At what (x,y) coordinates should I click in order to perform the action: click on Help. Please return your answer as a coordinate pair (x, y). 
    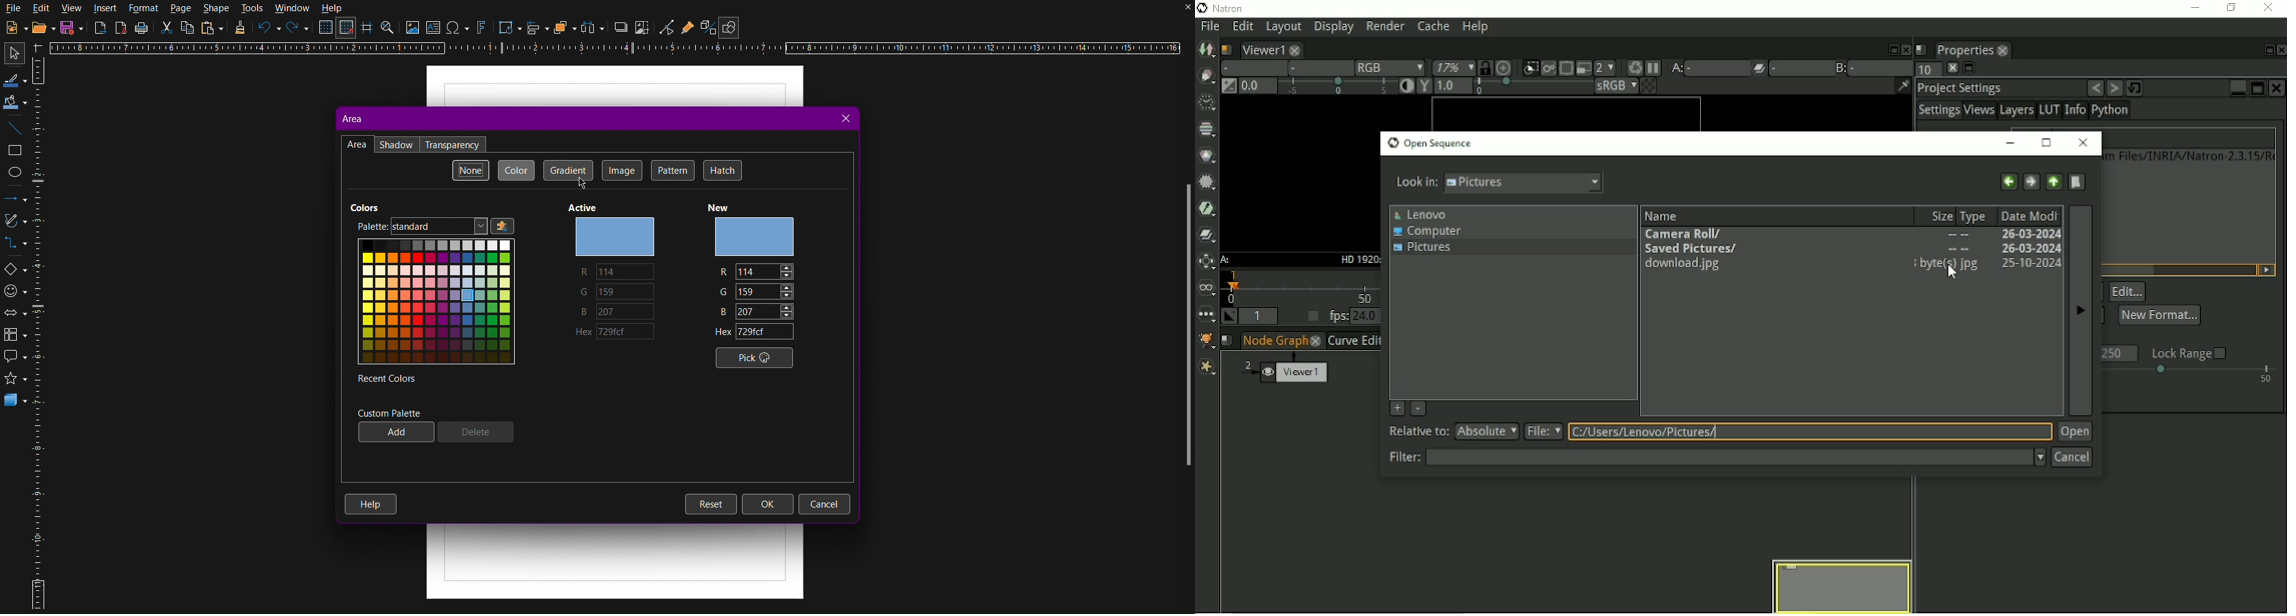
    Looking at the image, I should click on (333, 9).